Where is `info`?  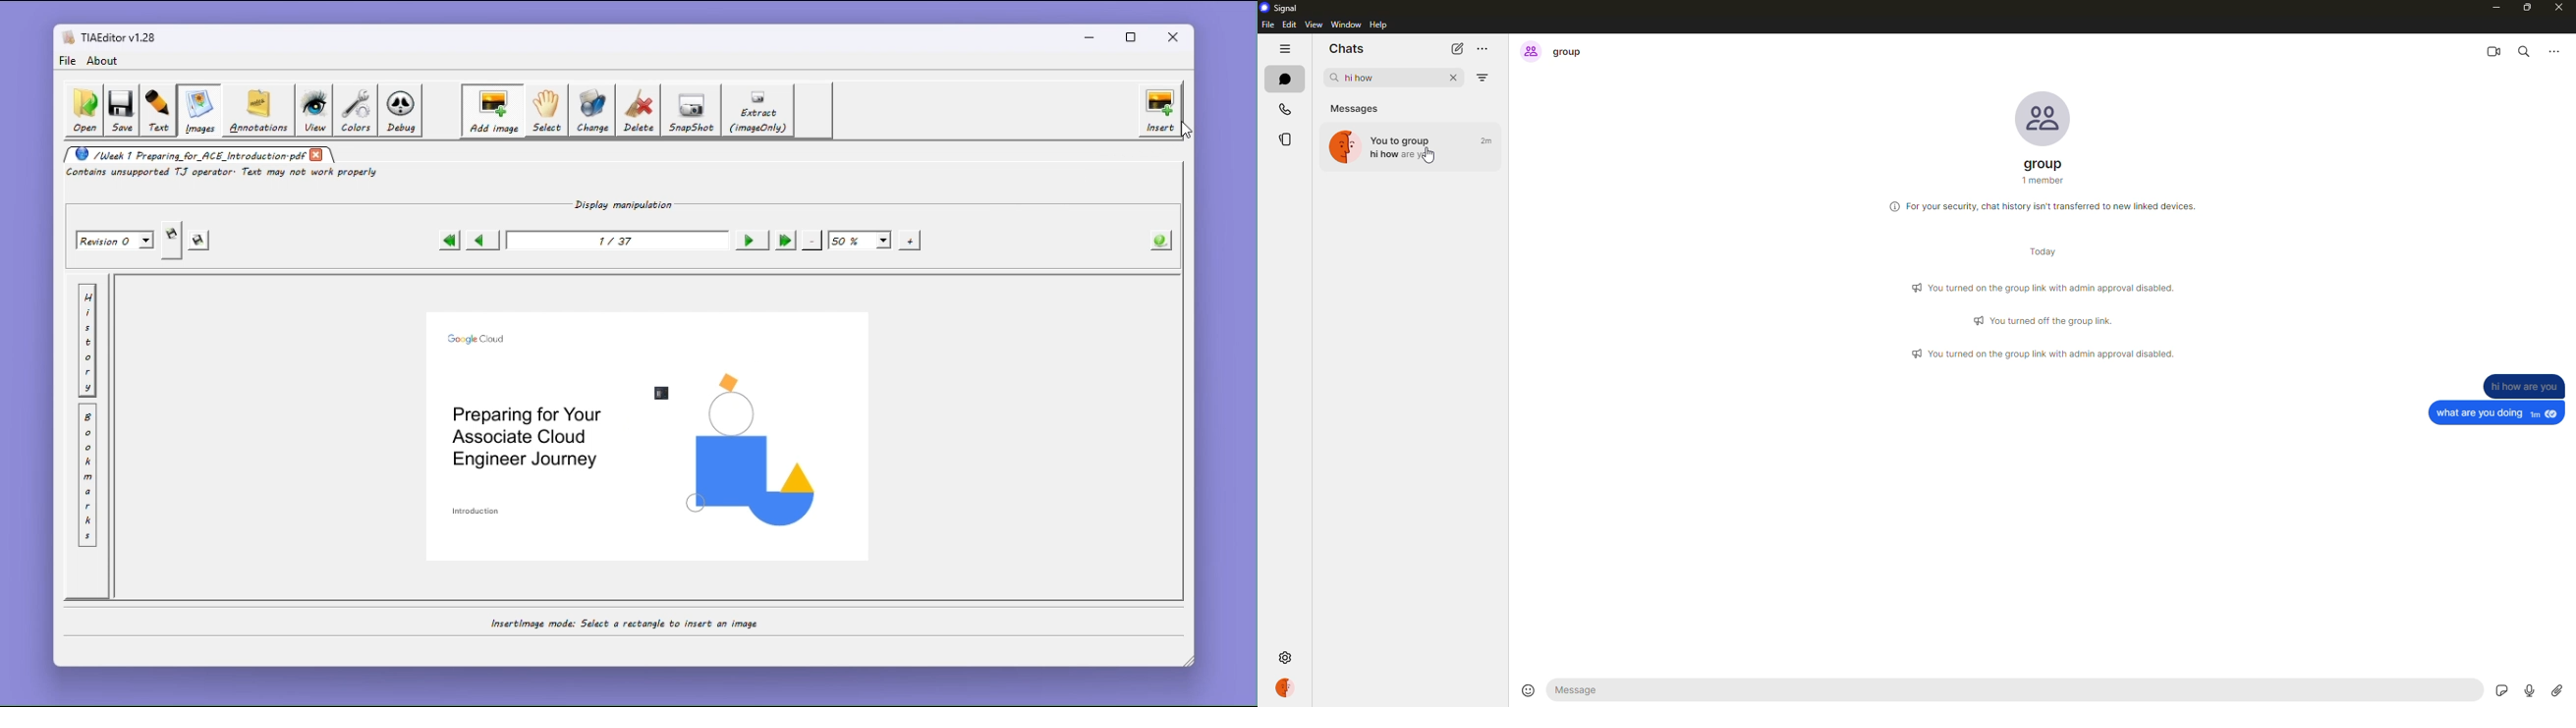
info is located at coordinates (2045, 354).